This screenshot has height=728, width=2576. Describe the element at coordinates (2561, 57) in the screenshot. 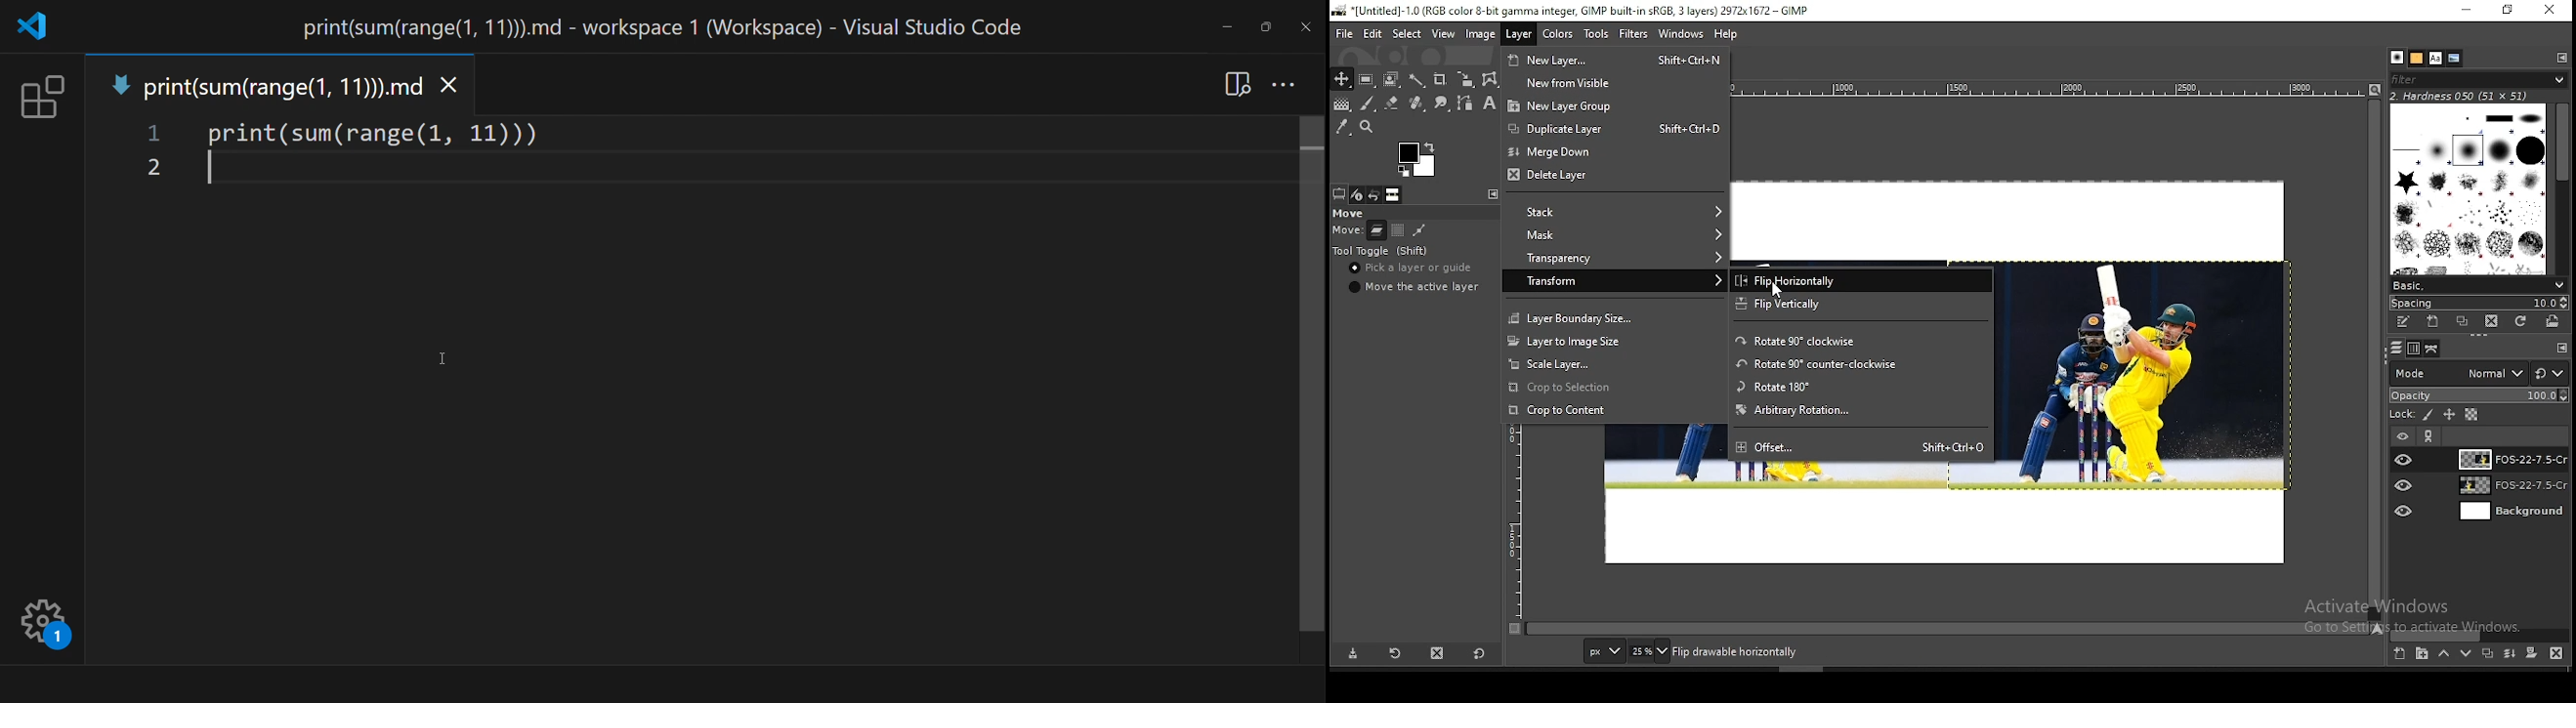

I see `tool` at that location.